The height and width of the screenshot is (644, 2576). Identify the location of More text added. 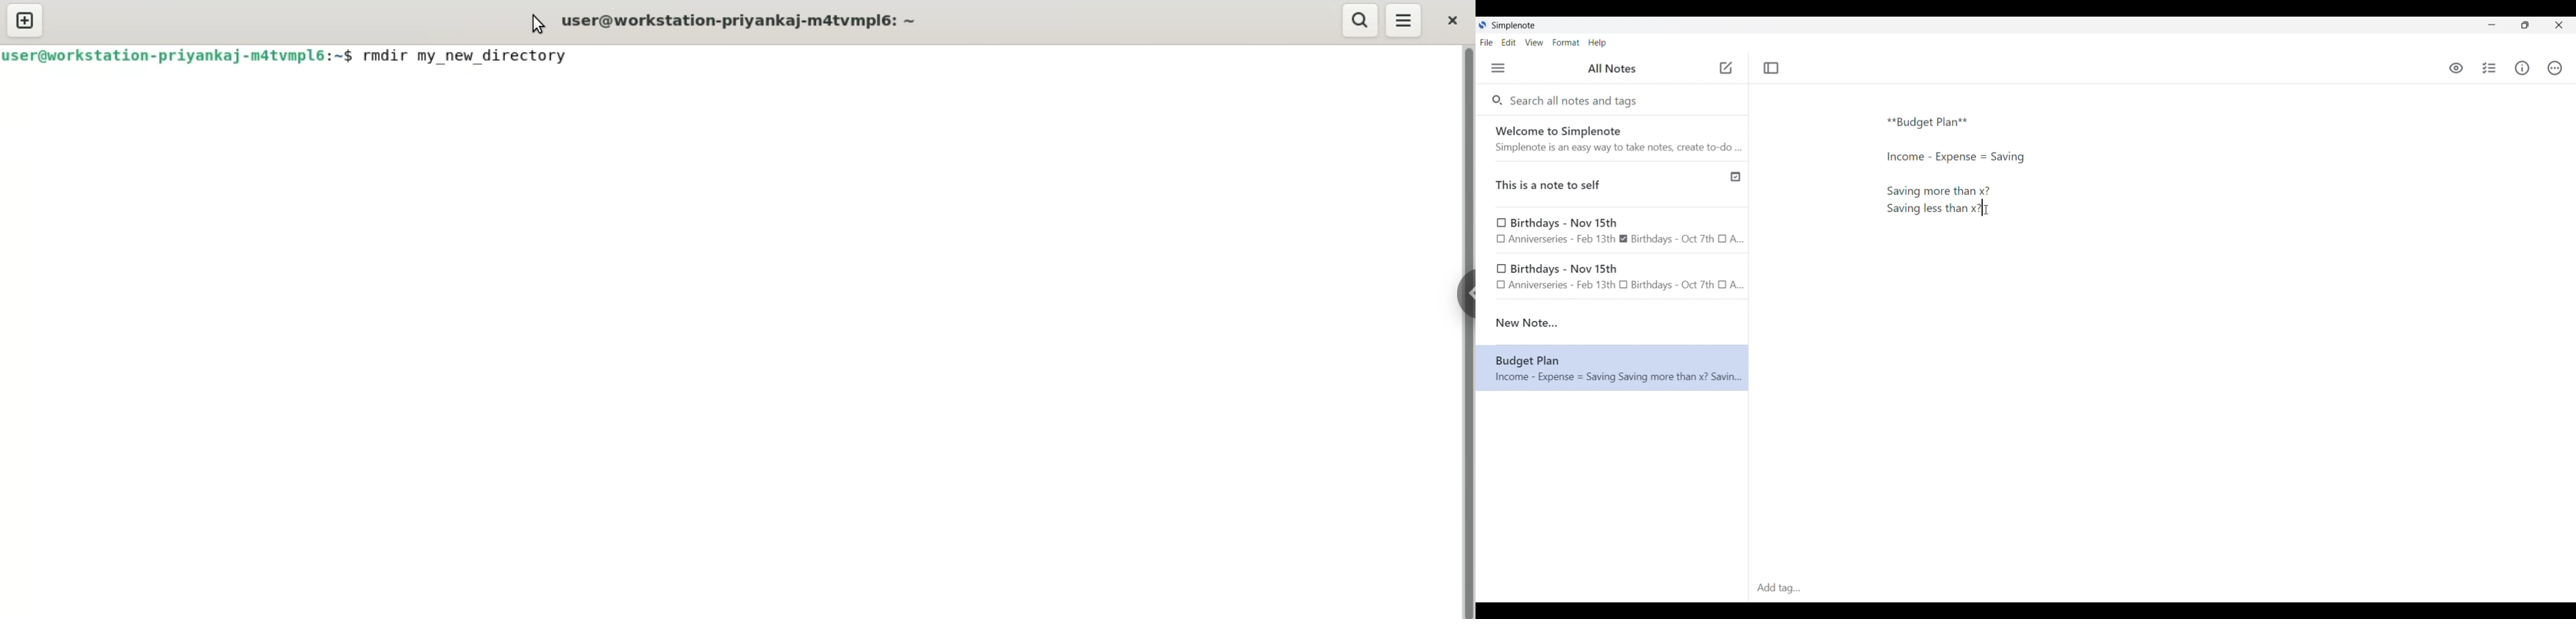
(1933, 209).